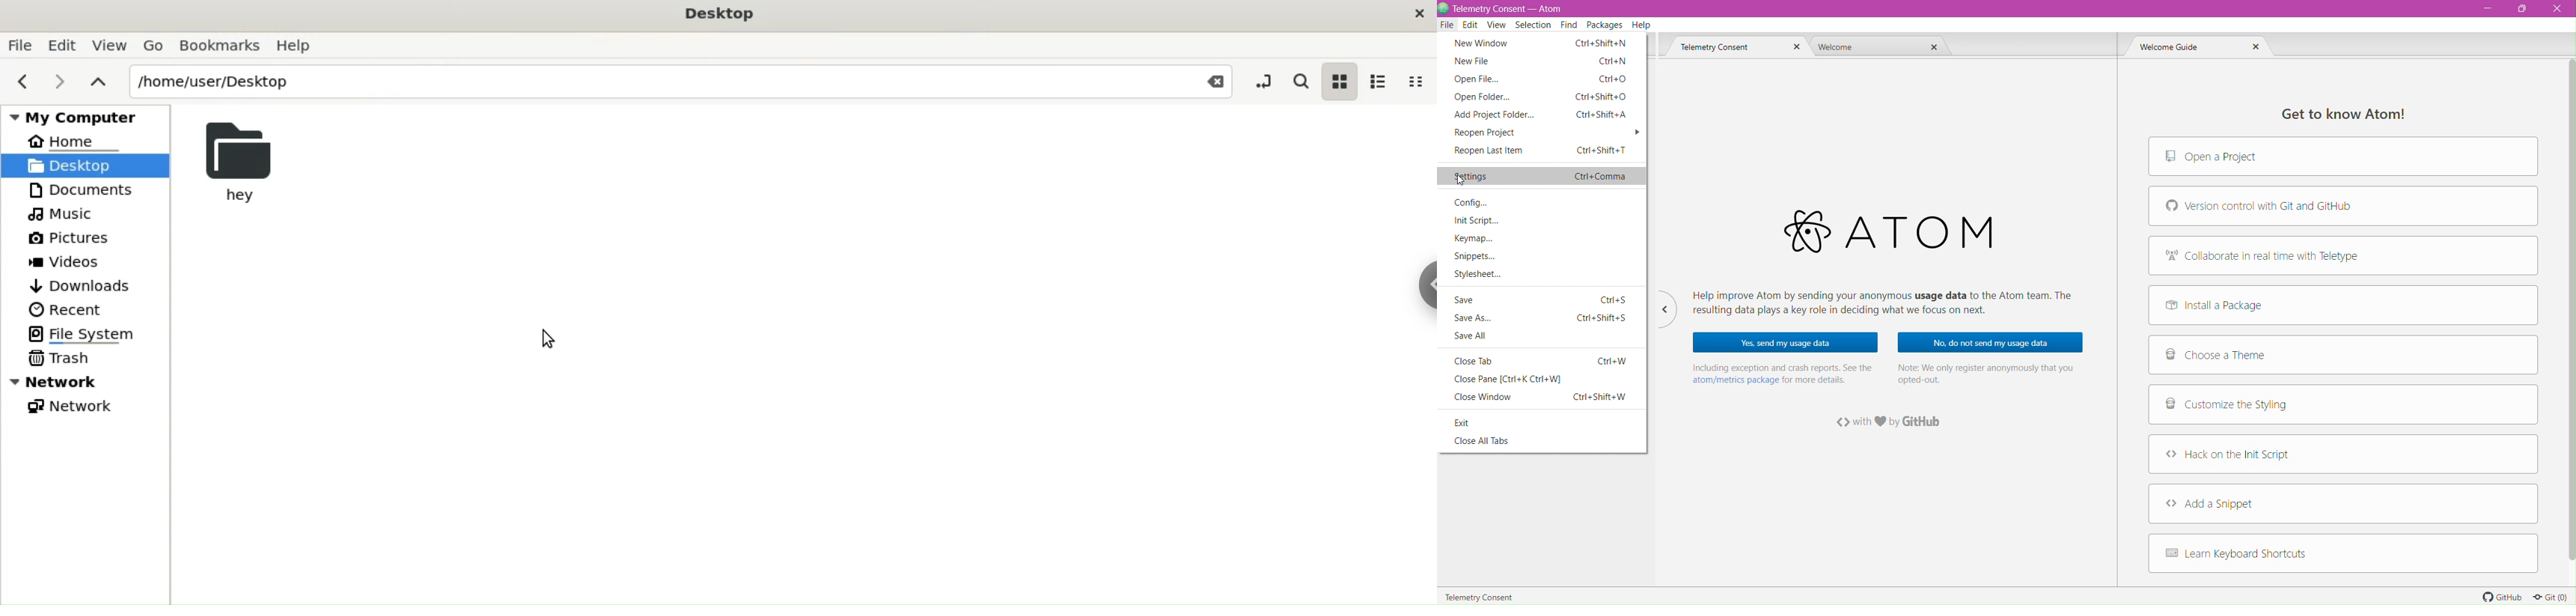  Describe the element at coordinates (1795, 48) in the screenshot. I see `Close` at that location.